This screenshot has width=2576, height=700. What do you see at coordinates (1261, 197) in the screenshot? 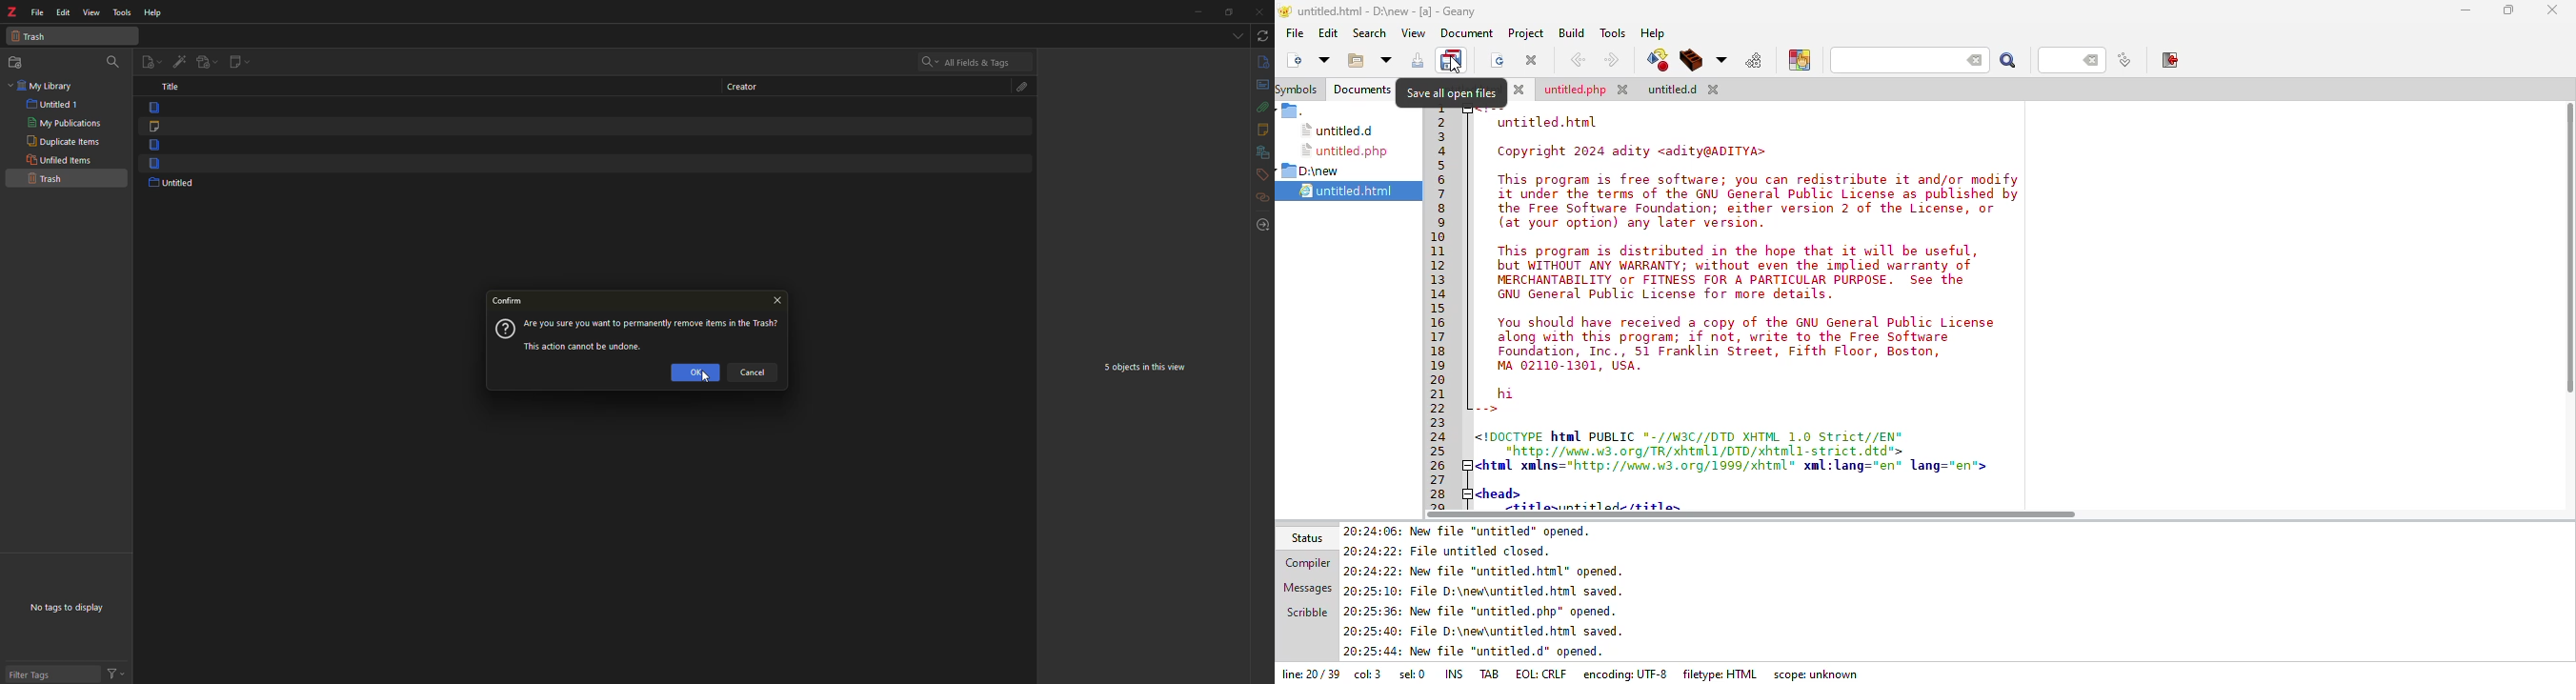
I see `related` at bounding box center [1261, 197].